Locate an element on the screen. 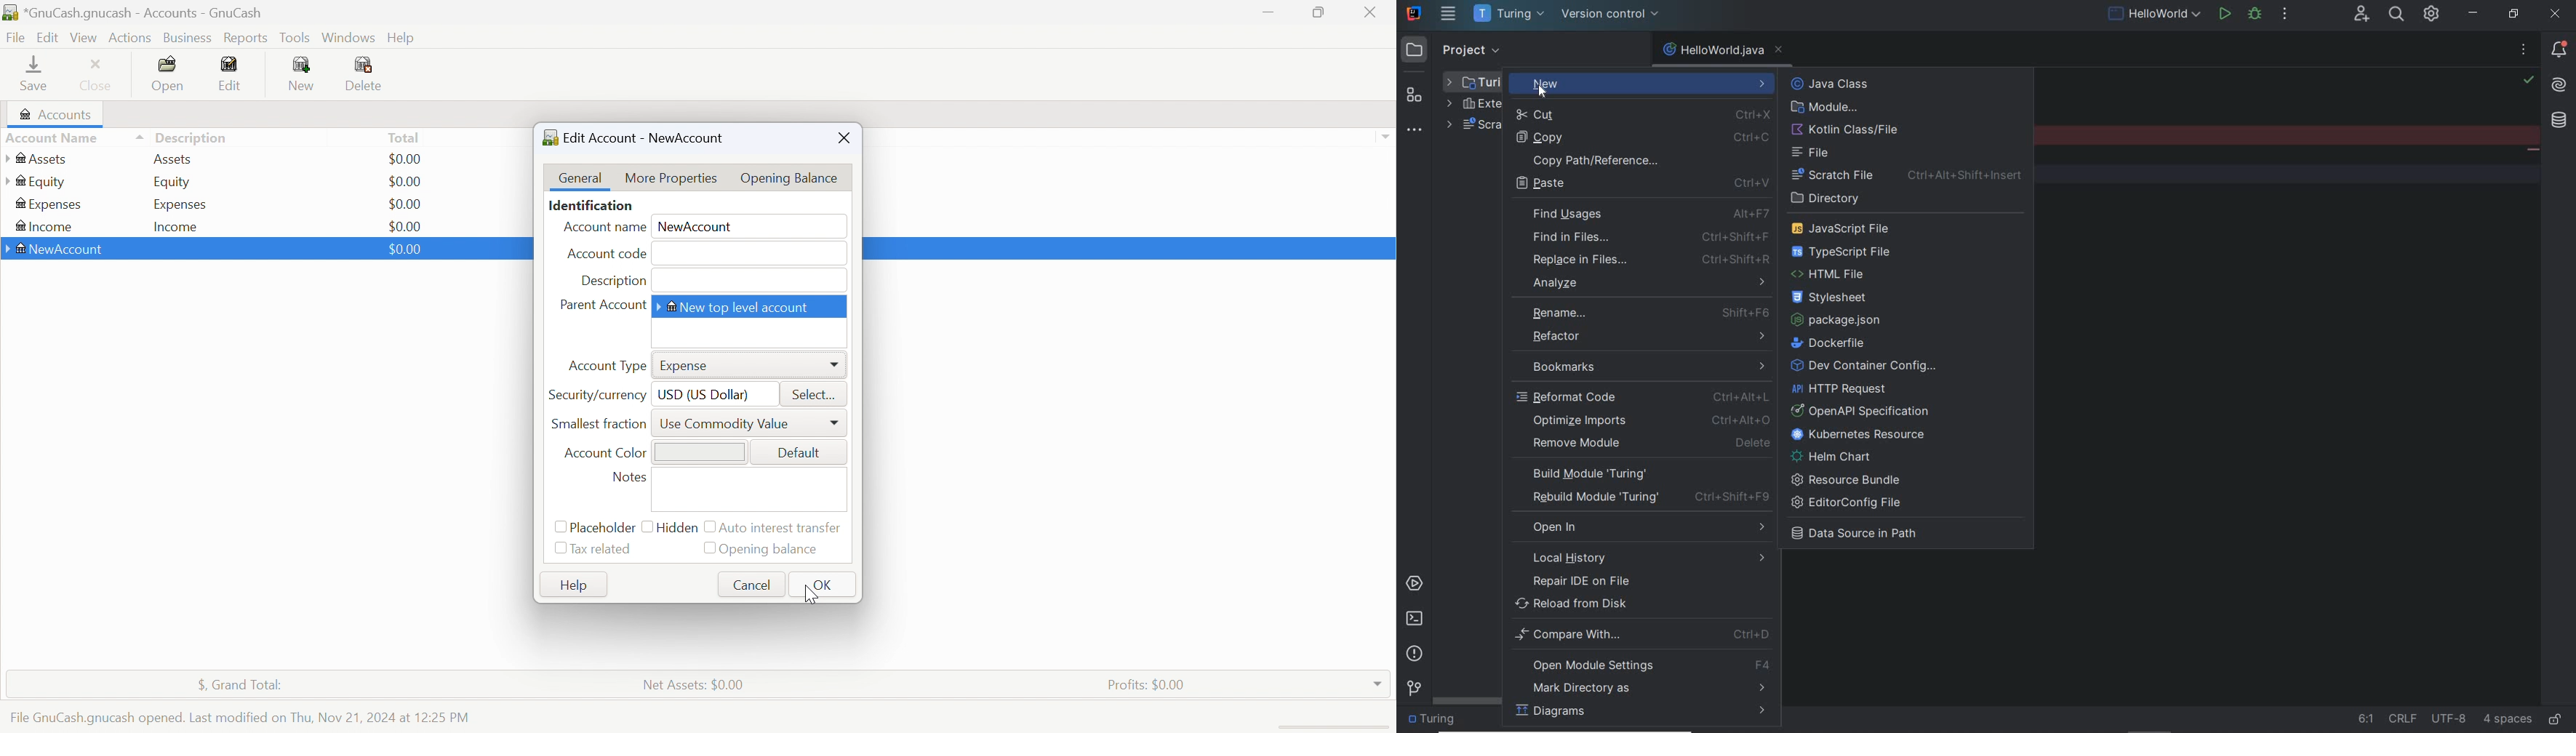 The width and height of the screenshot is (2576, 756). Help is located at coordinates (571, 585).